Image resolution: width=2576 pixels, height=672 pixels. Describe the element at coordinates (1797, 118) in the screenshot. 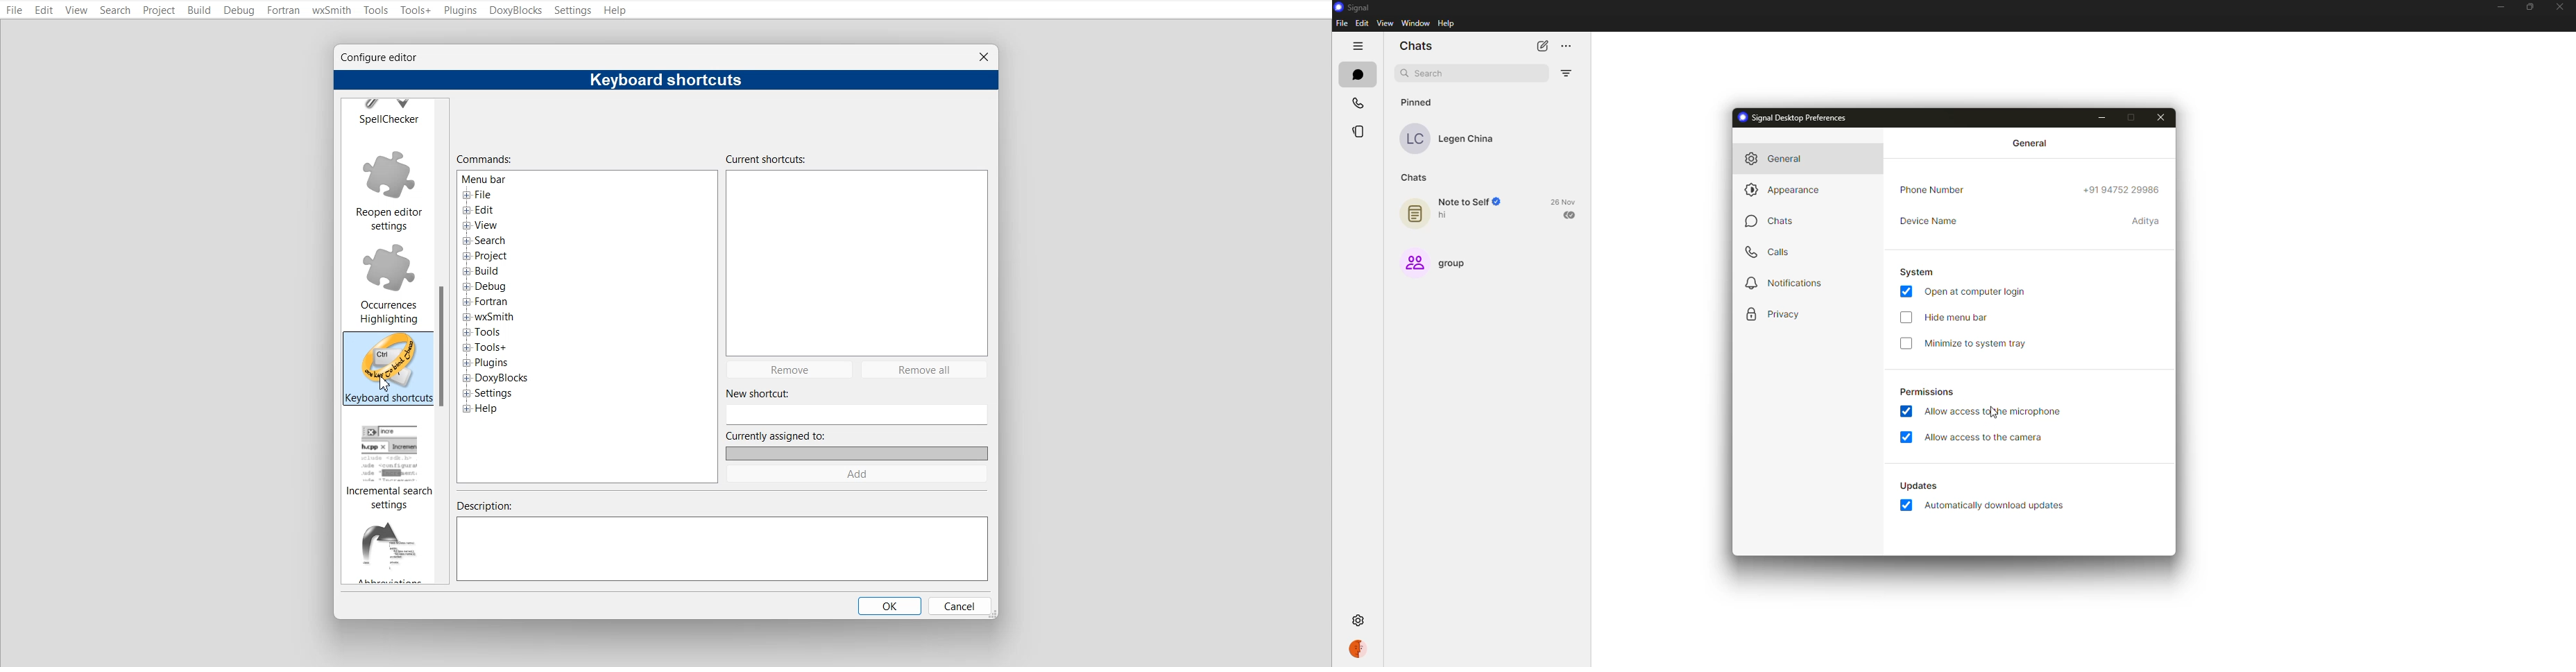

I see `signal desktop preferences` at that location.